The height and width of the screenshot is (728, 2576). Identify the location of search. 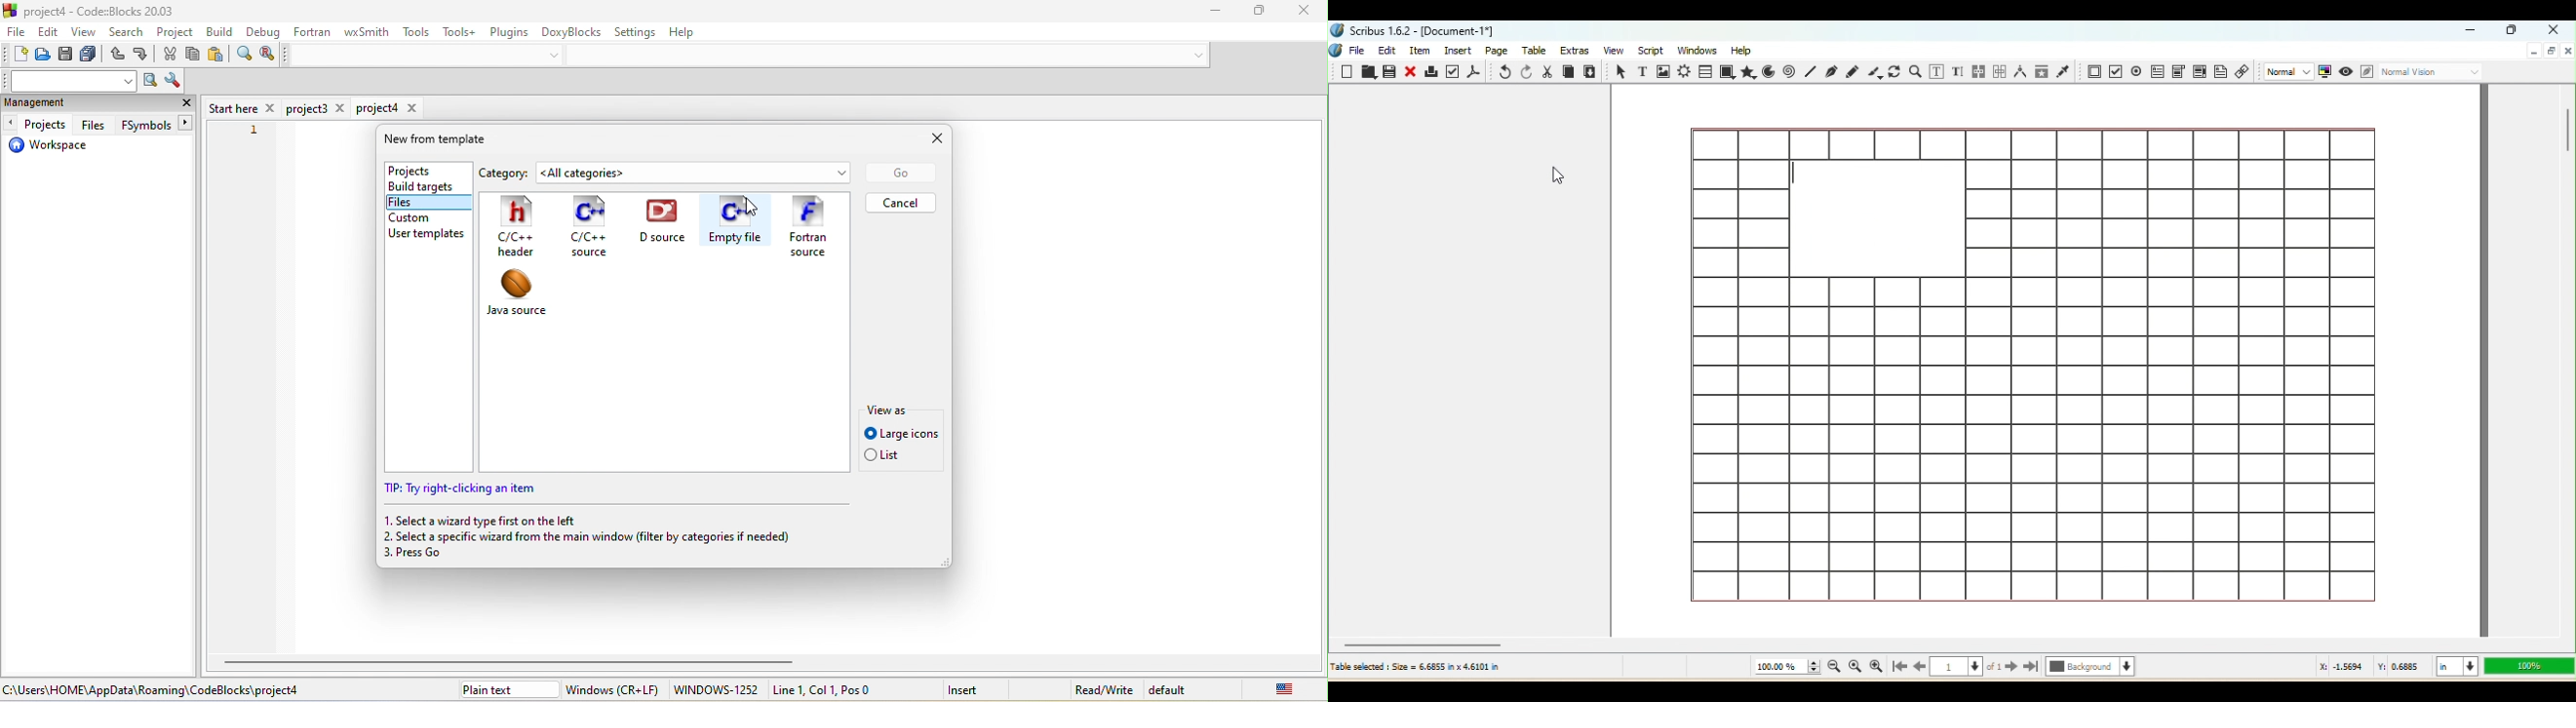
(128, 34).